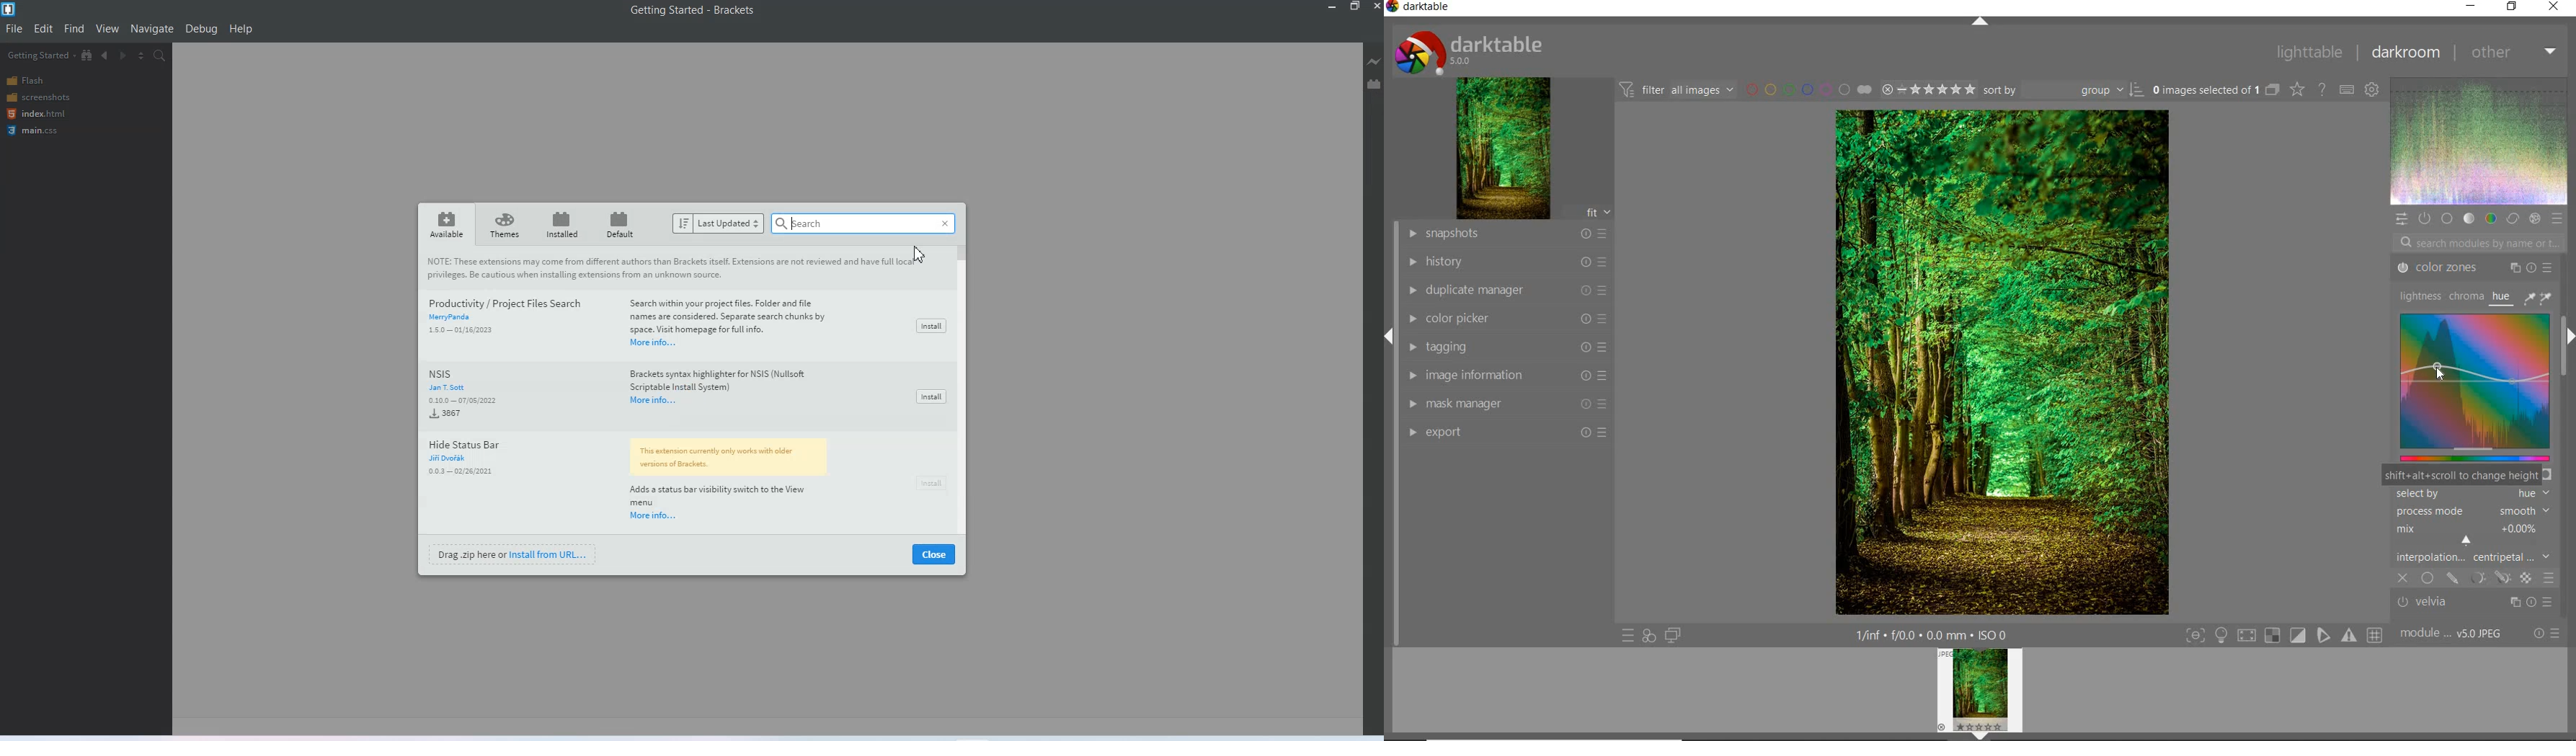 The width and height of the screenshot is (2576, 756). Describe the element at coordinates (453, 458) in the screenshot. I see `Author` at that location.